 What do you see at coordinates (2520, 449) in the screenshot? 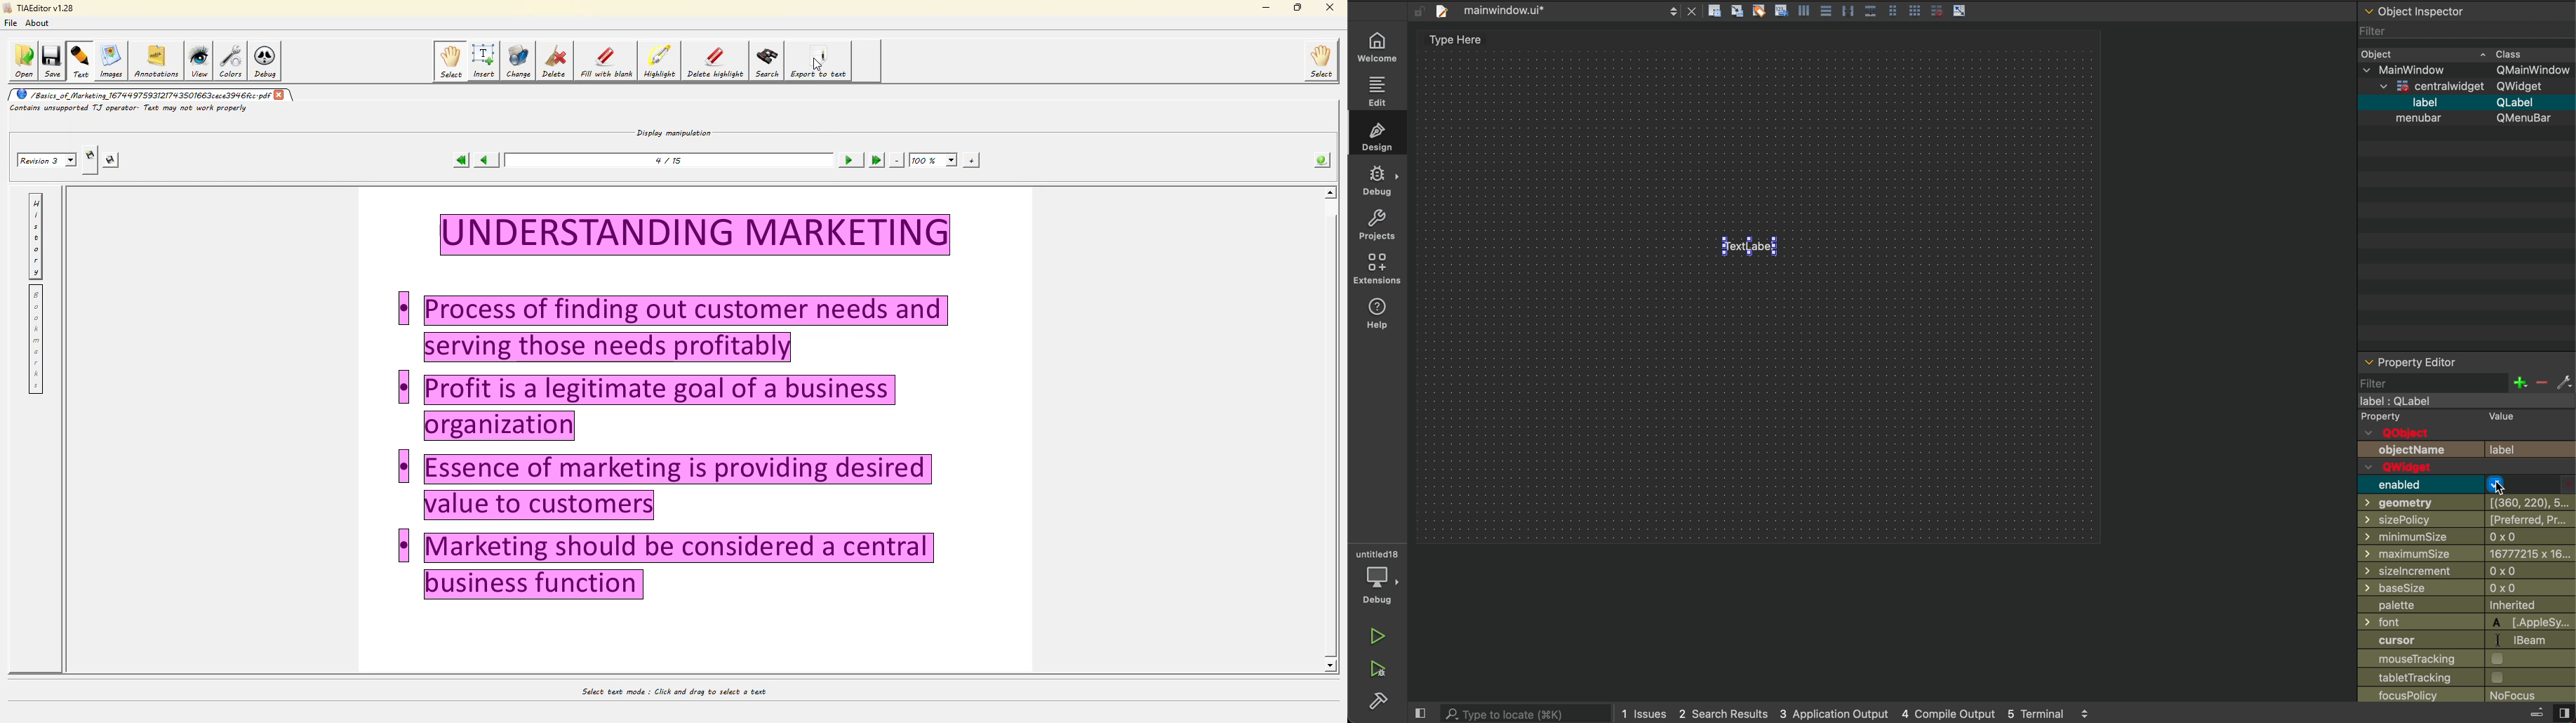
I see `label` at bounding box center [2520, 449].